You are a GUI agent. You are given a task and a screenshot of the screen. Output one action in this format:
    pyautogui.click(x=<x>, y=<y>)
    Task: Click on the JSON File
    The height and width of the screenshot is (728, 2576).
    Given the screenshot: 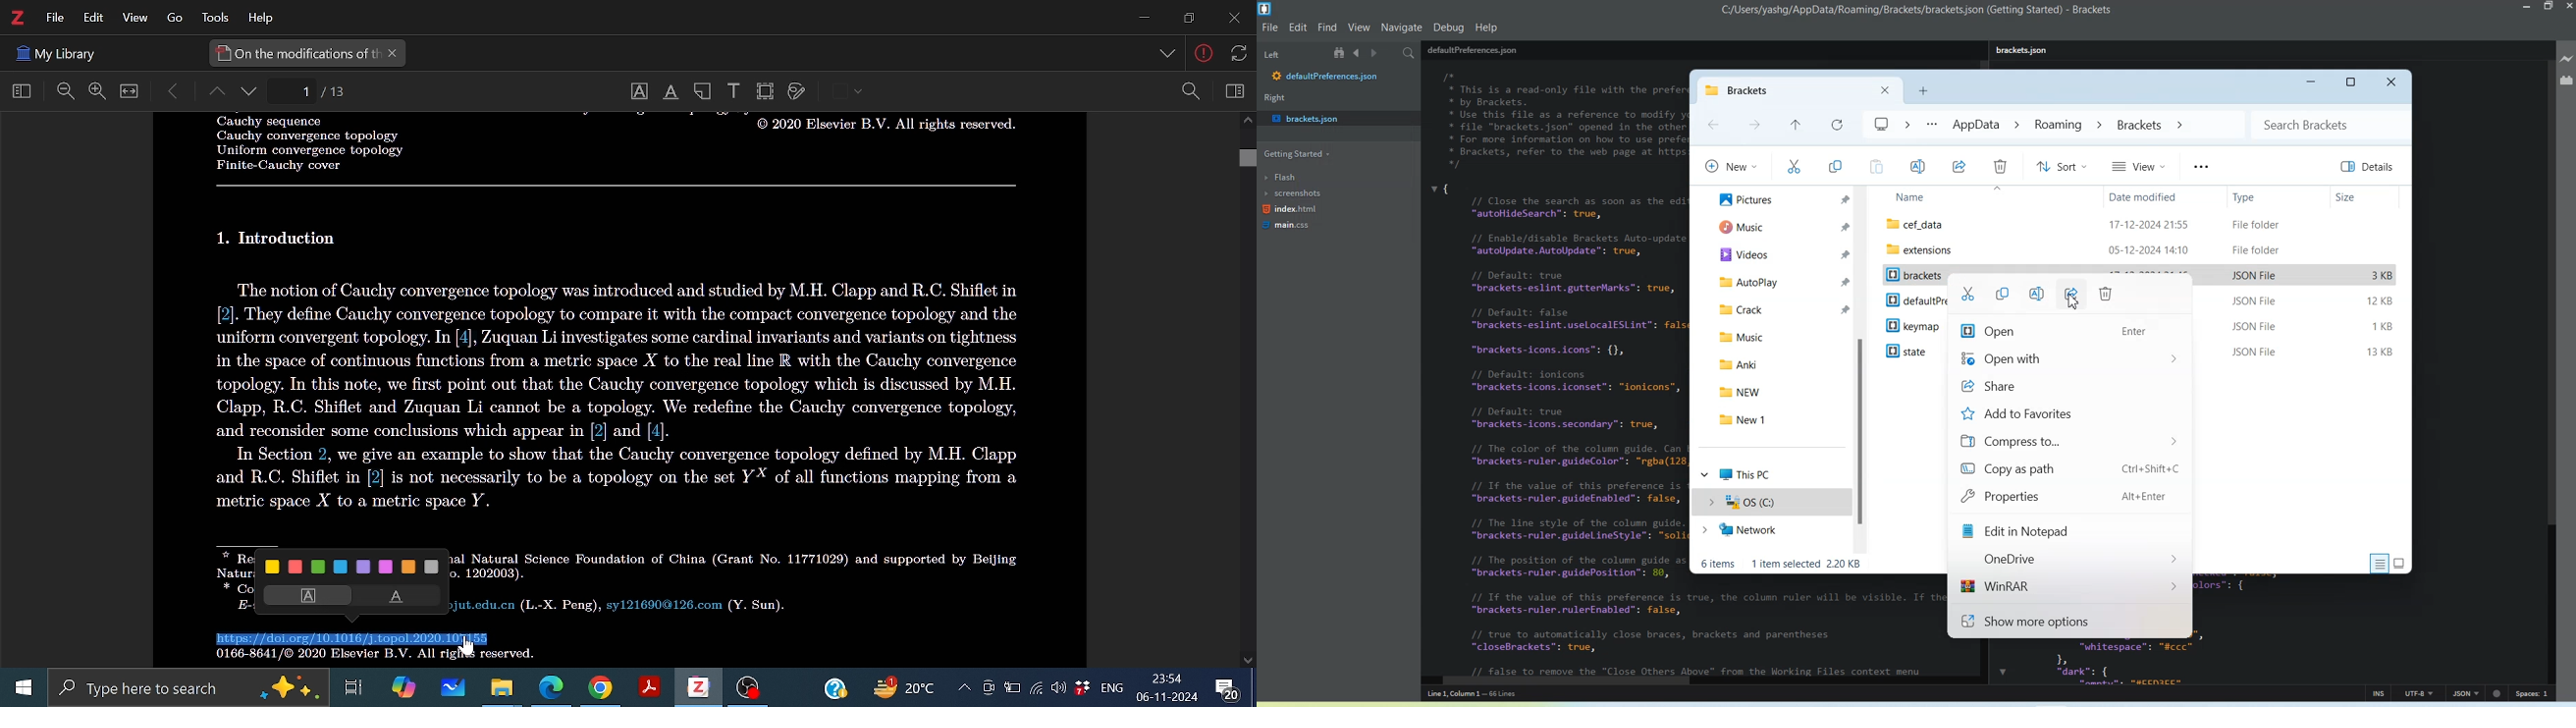 What is the action you would take?
    pyautogui.click(x=2255, y=275)
    